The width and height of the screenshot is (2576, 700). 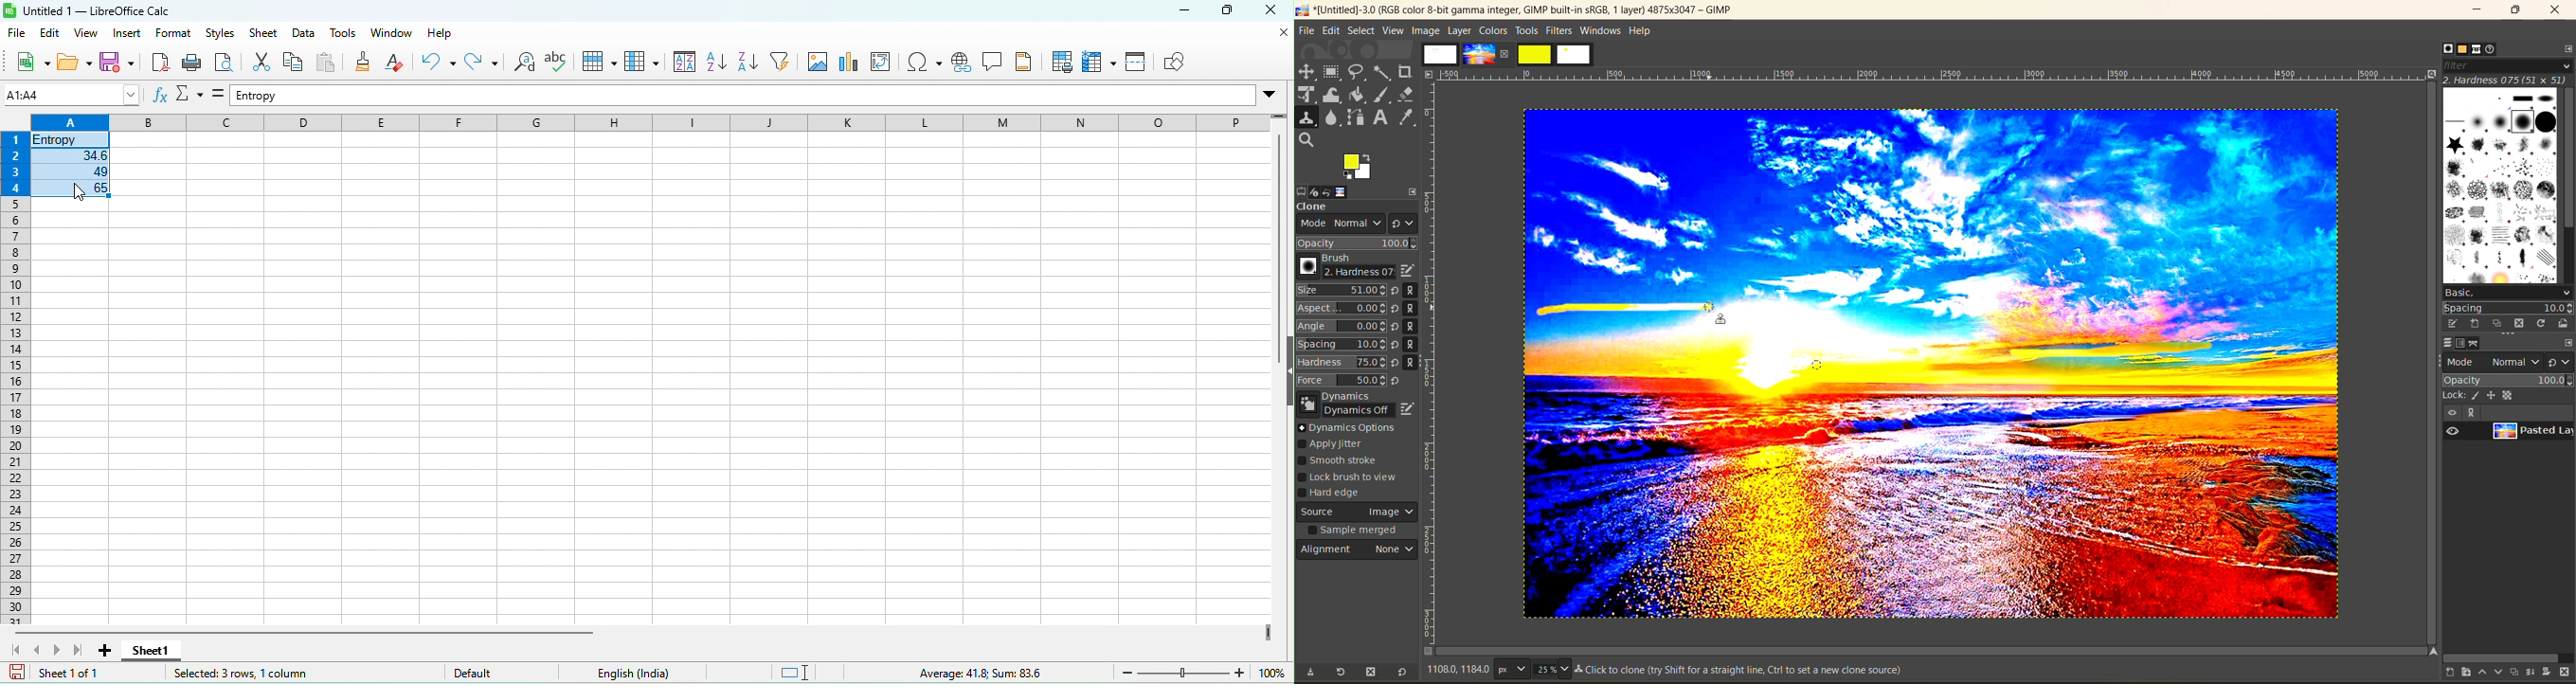 I want to click on sheet 1, so click(x=151, y=651).